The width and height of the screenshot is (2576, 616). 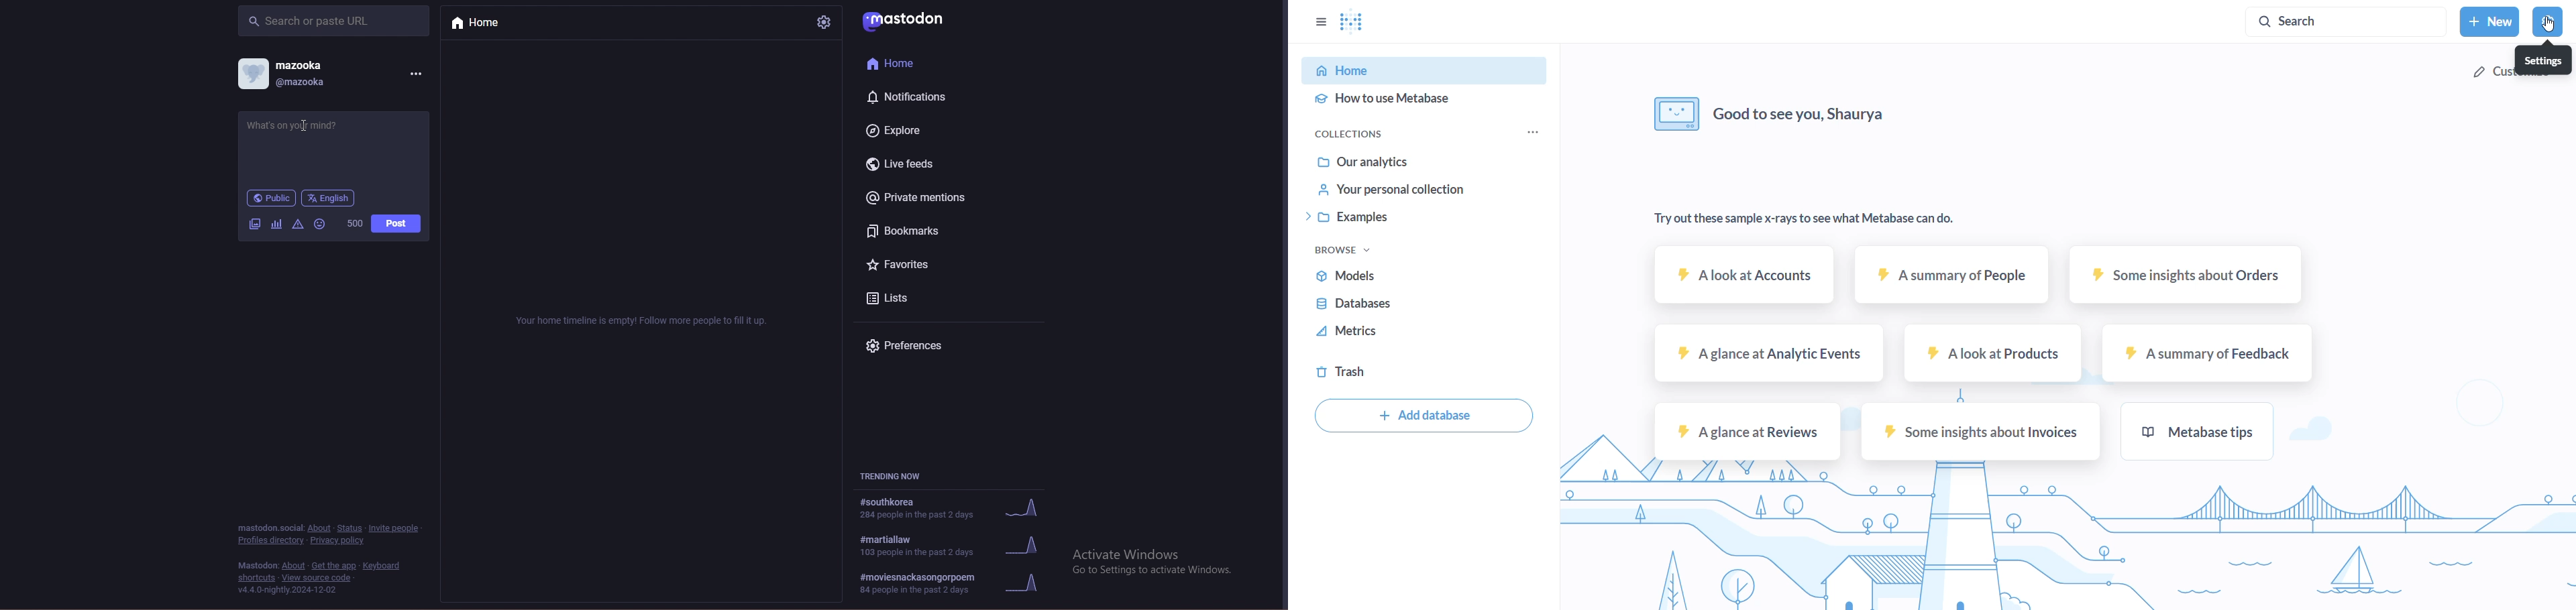 What do you see at coordinates (1369, 306) in the screenshot?
I see `databases` at bounding box center [1369, 306].